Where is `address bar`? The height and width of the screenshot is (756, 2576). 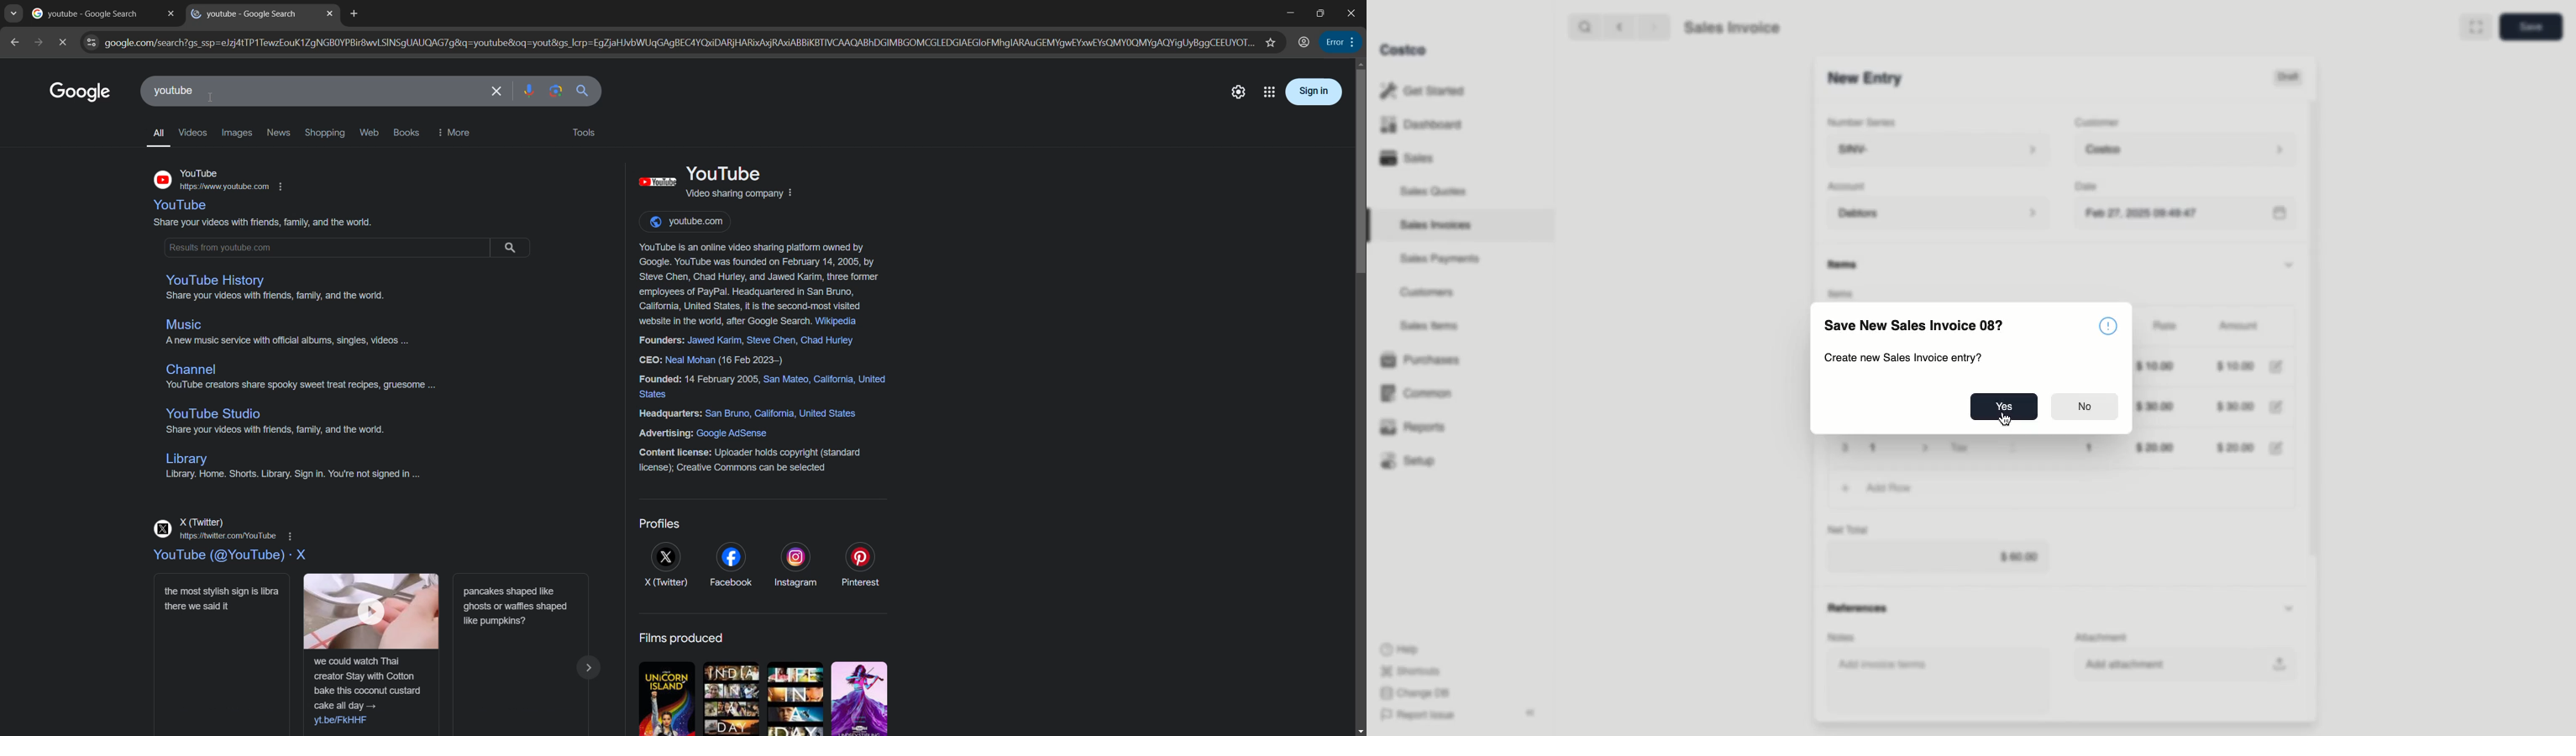
address bar is located at coordinates (684, 42).